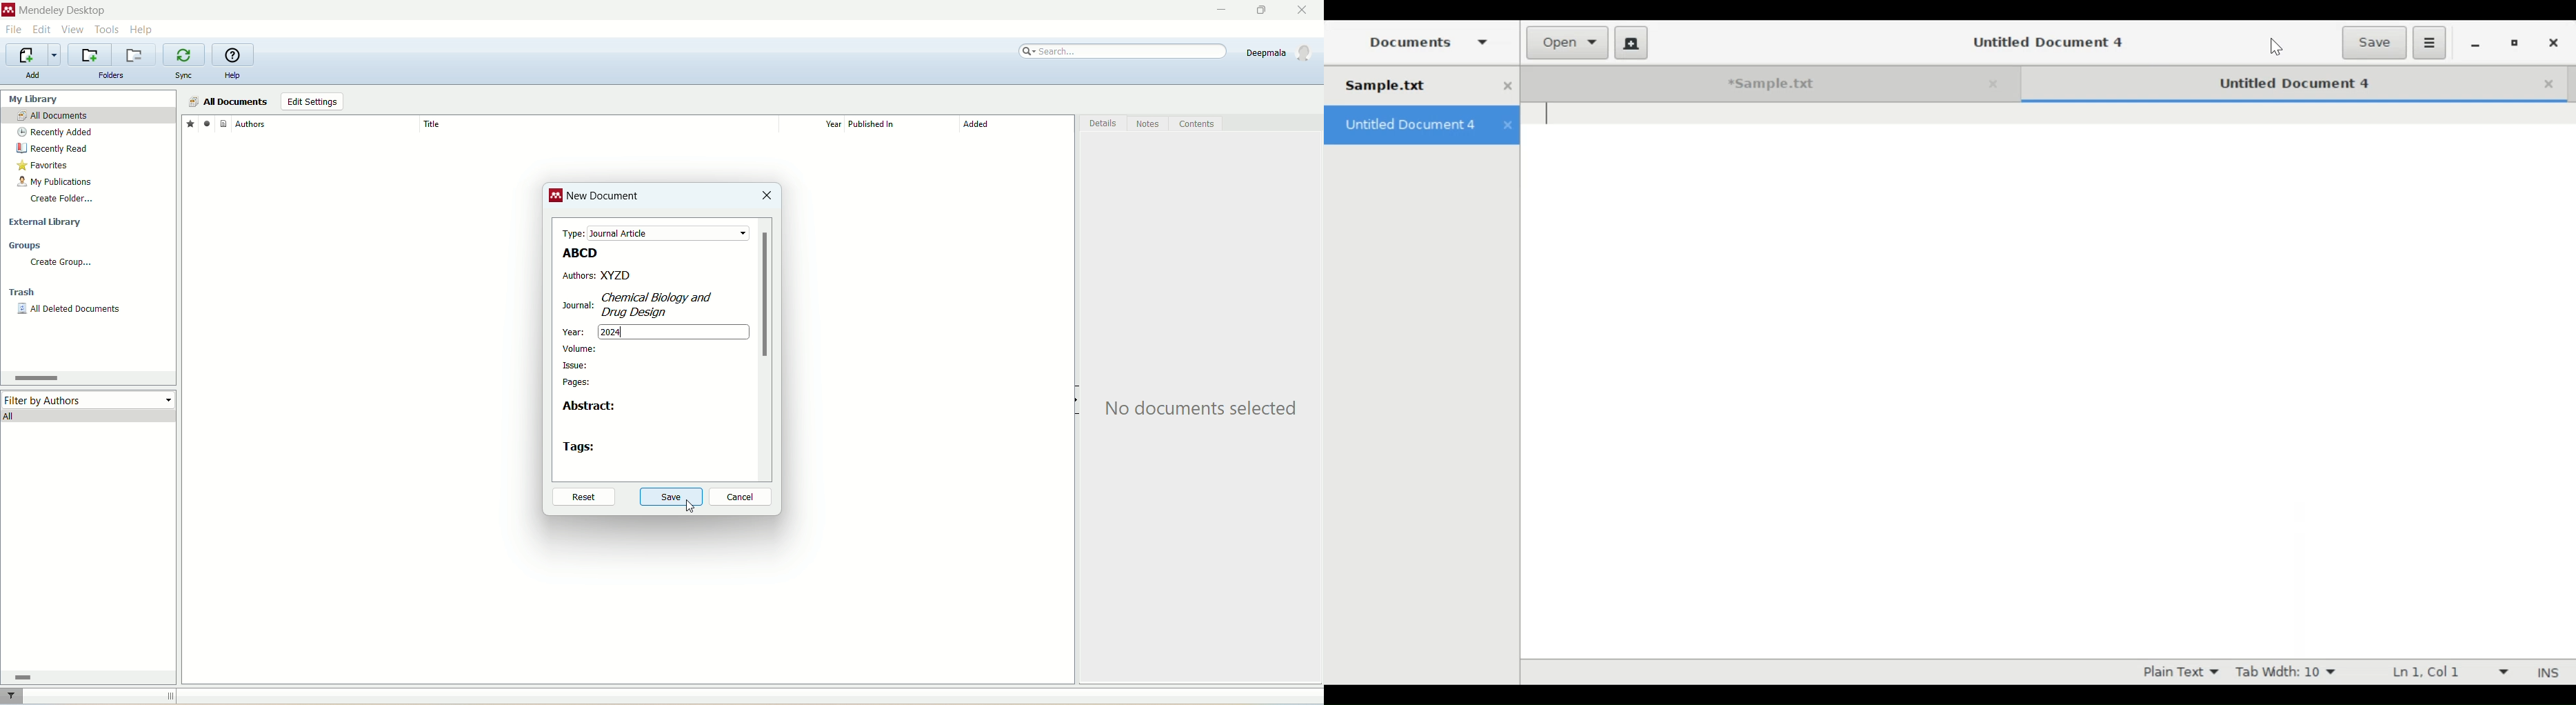  I want to click on view, so click(74, 30).